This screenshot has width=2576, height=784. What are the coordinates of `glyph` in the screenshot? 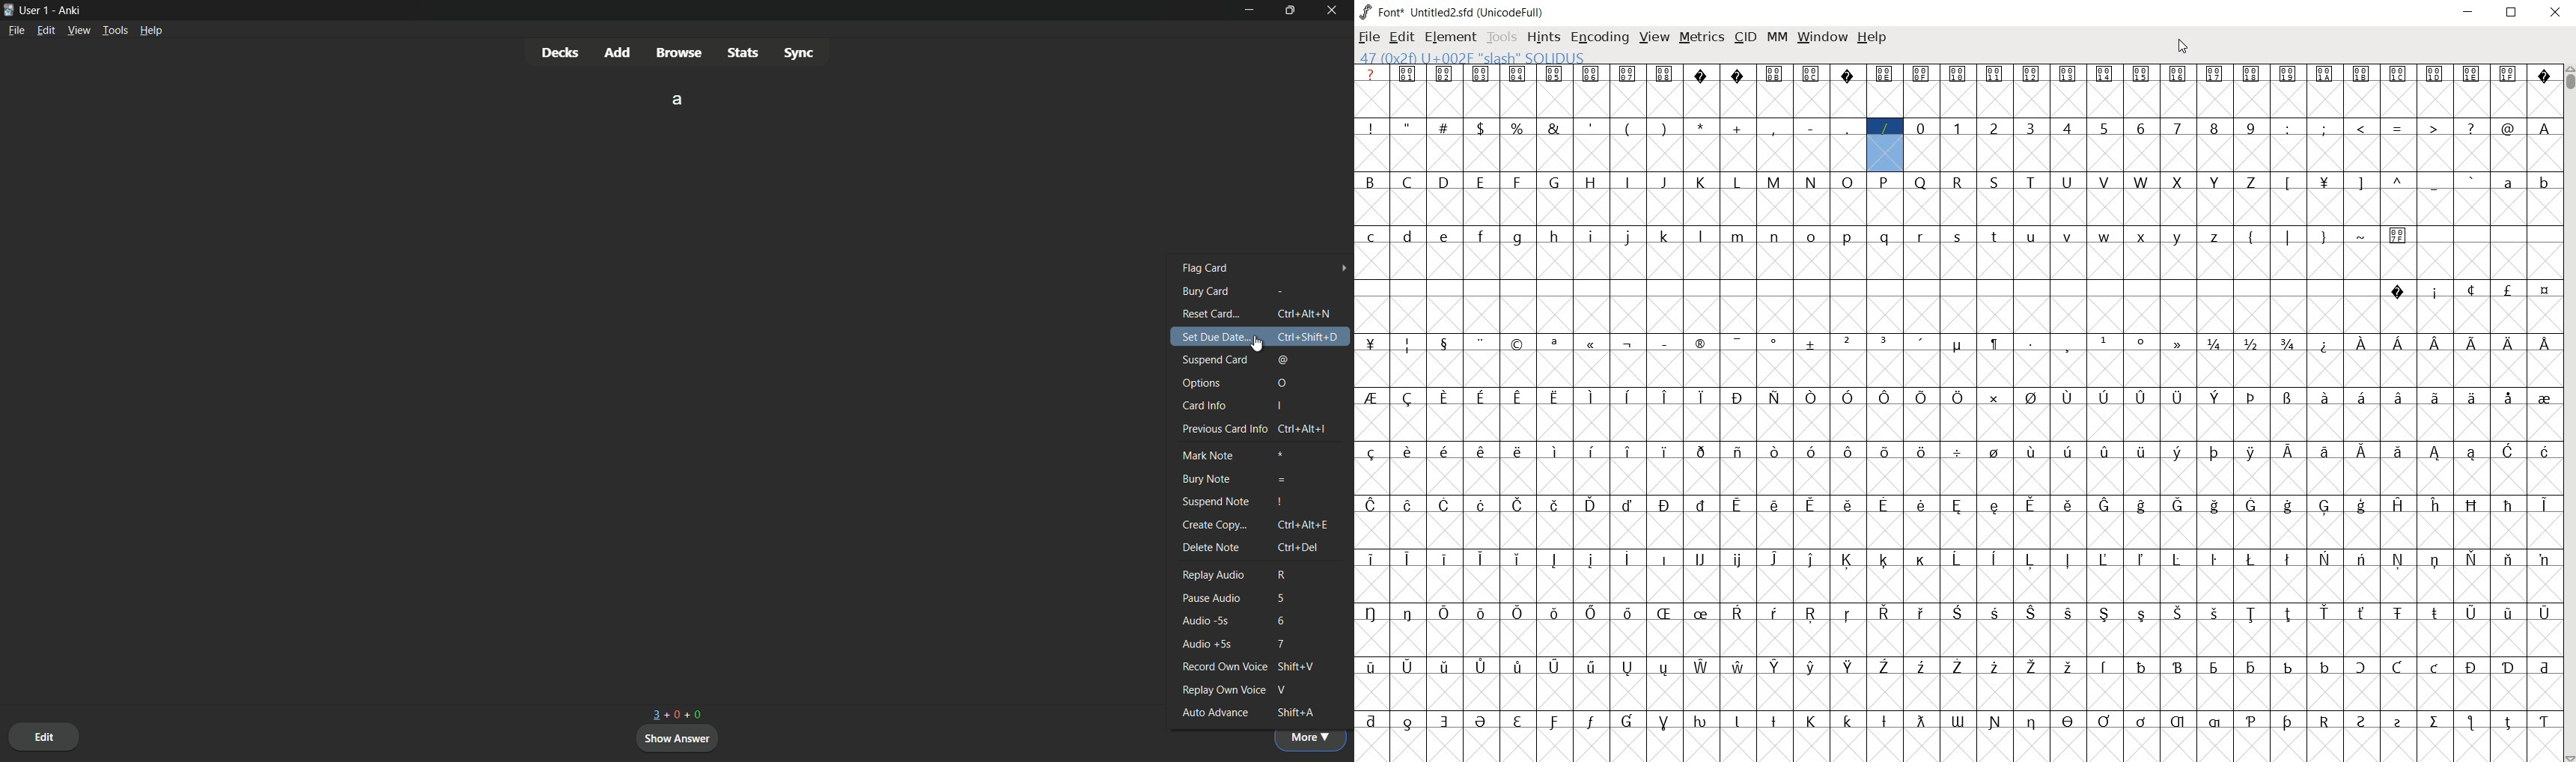 It's located at (2435, 505).